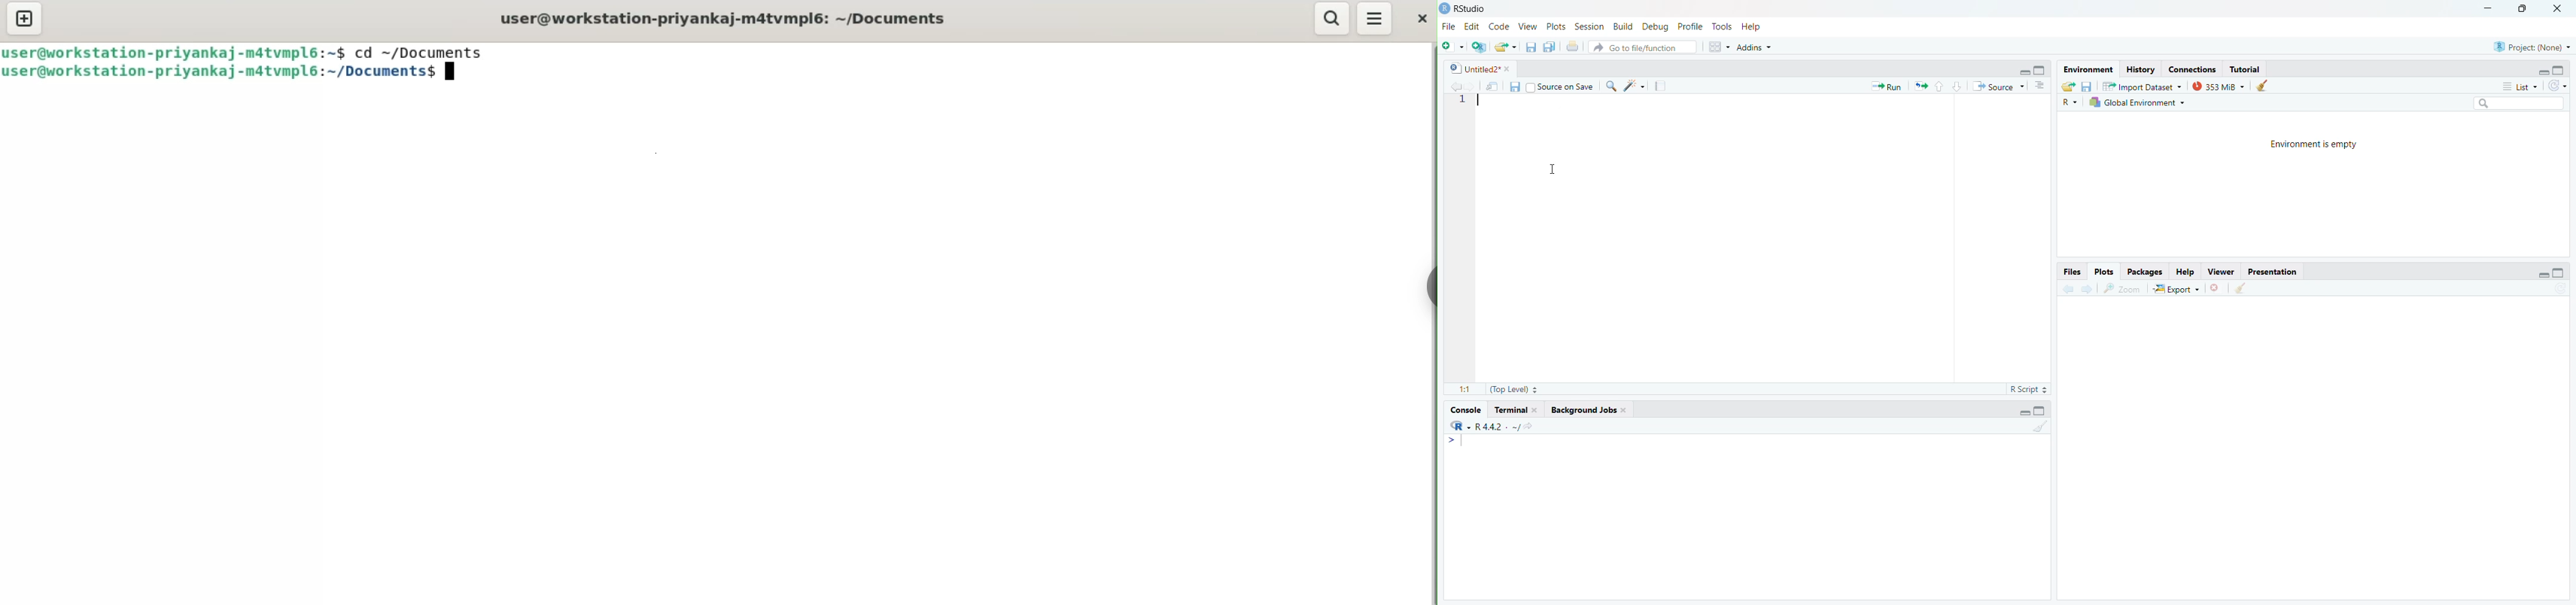 This screenshot has height=616, width=2576. I want to click on zoom, so click(2121, 289).